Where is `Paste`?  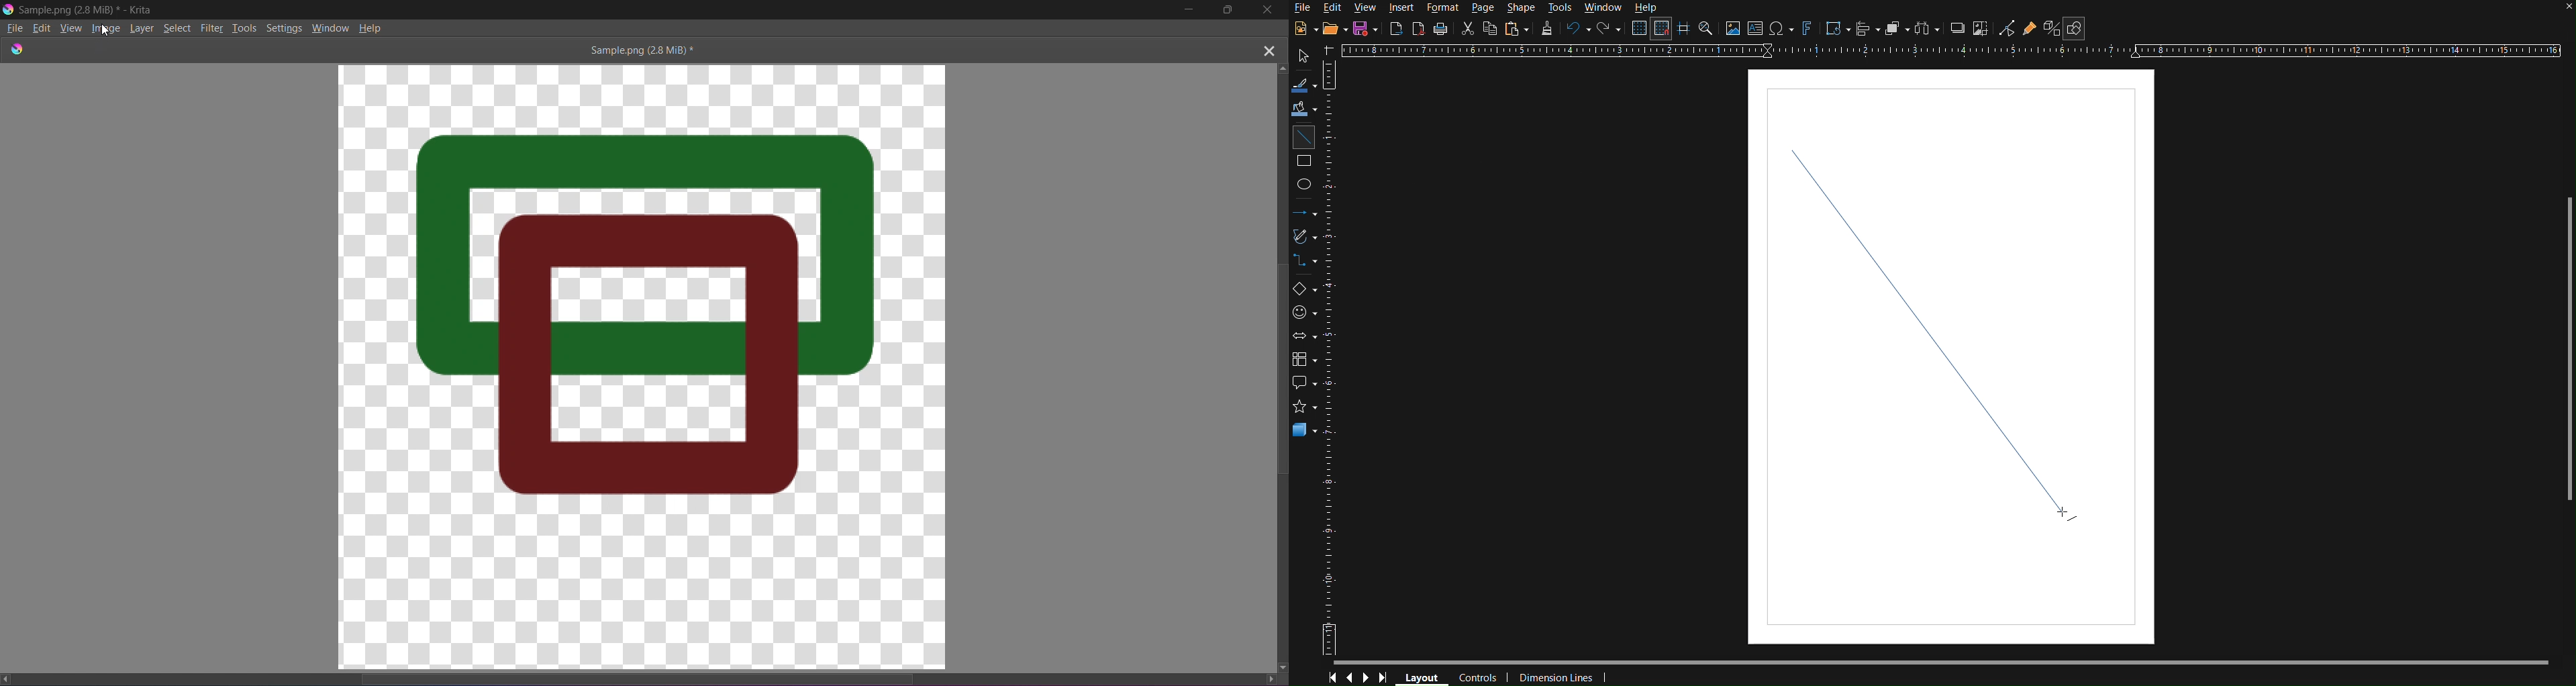
Paste is located at coordinates (1516, 29).